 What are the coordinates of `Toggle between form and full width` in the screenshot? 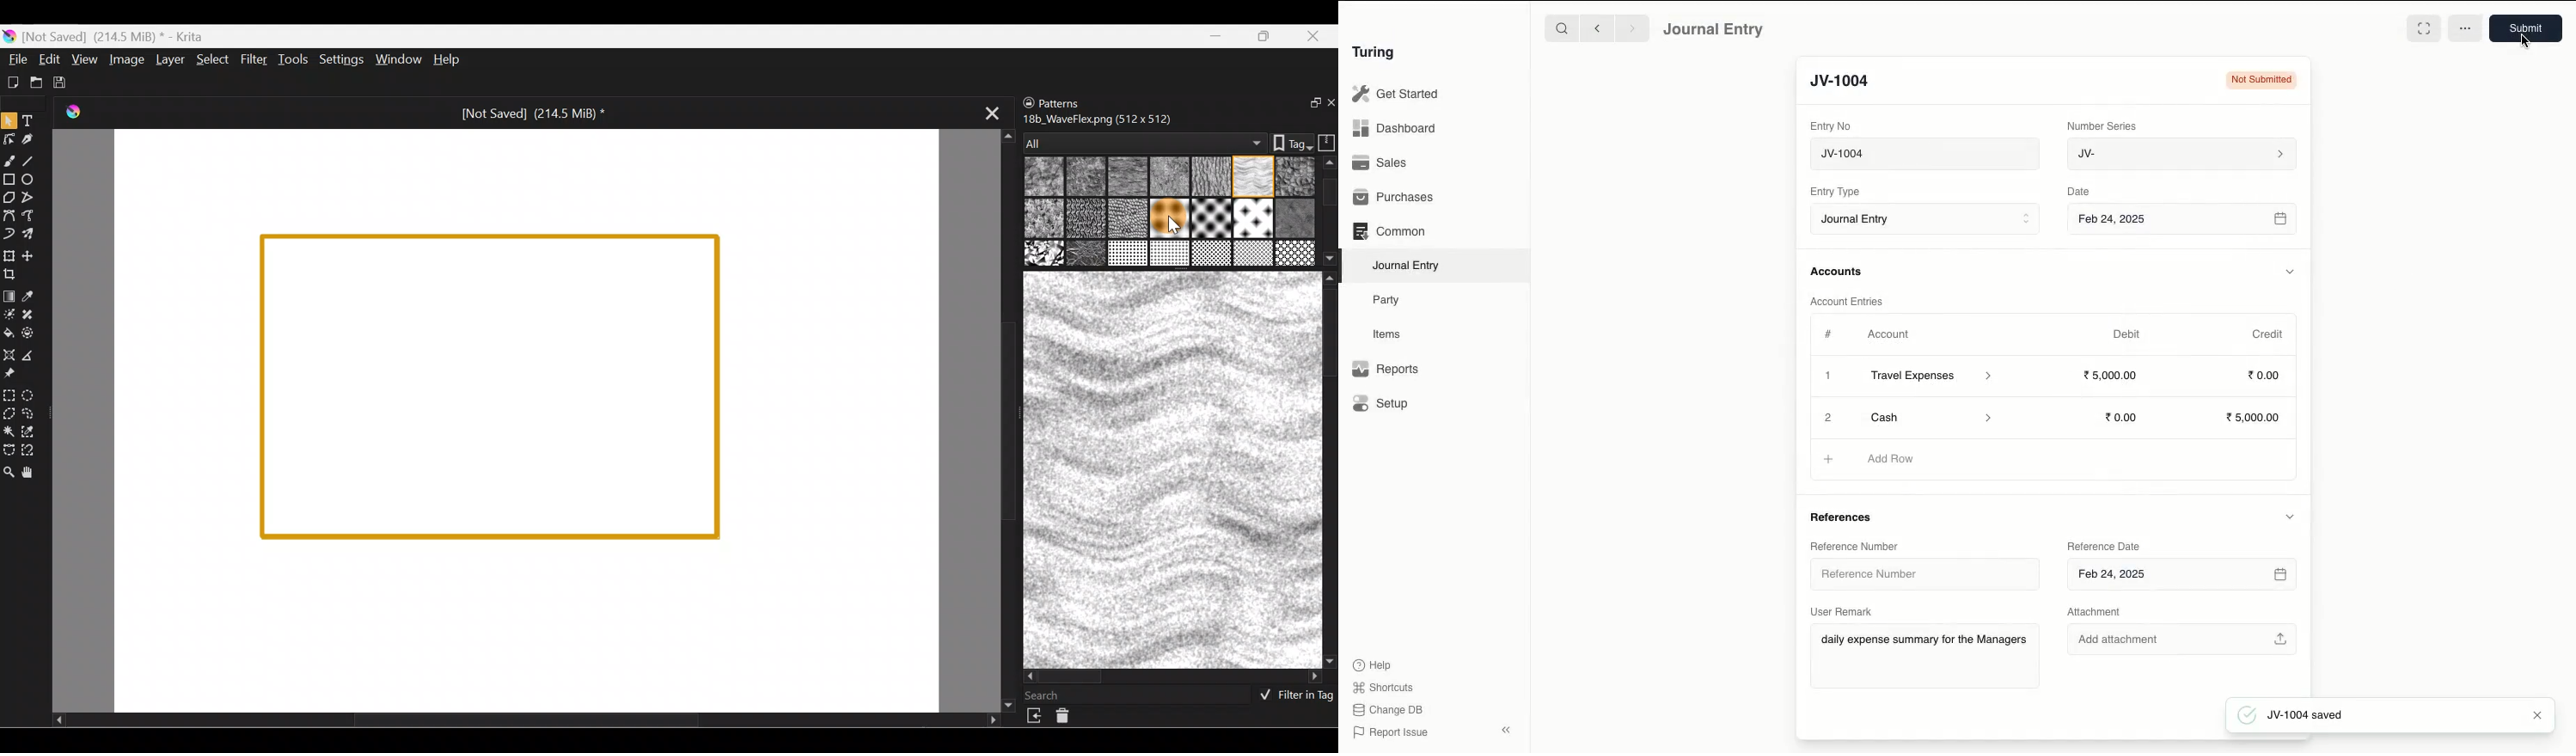 It's located at (2423, 28).